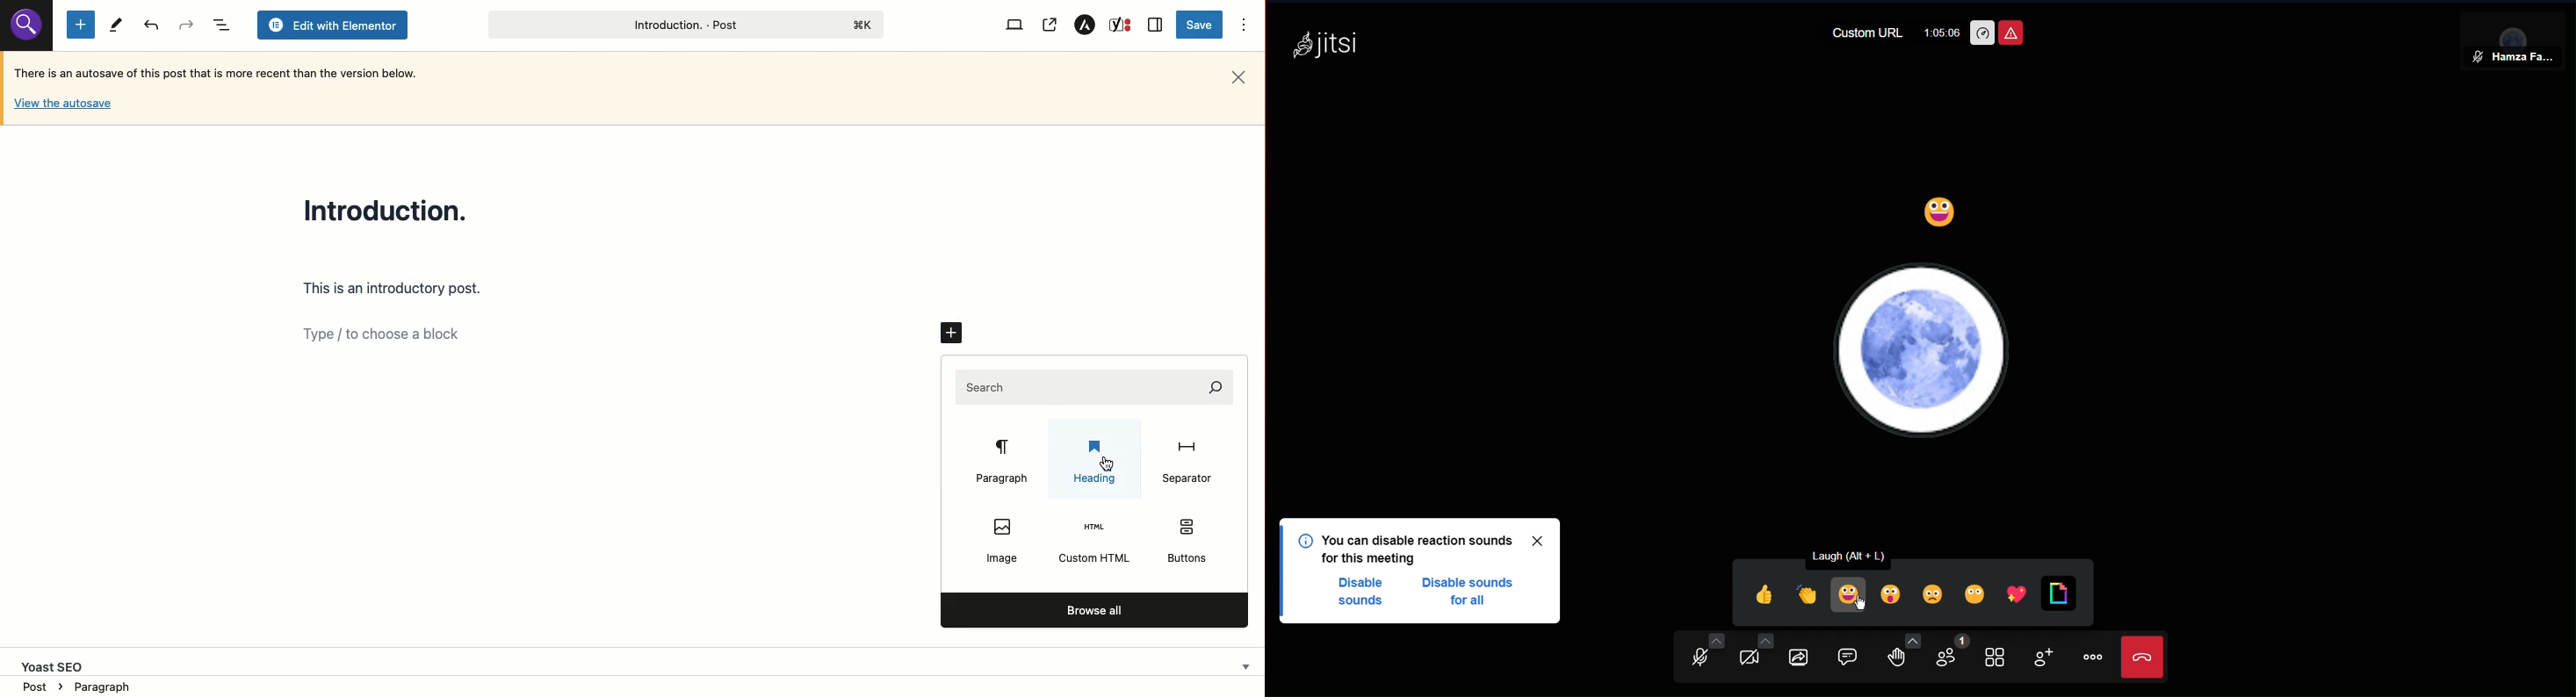  Describe the element at coordinates (1005, 463) in the screenshot. I see `Paragraph` at that location.